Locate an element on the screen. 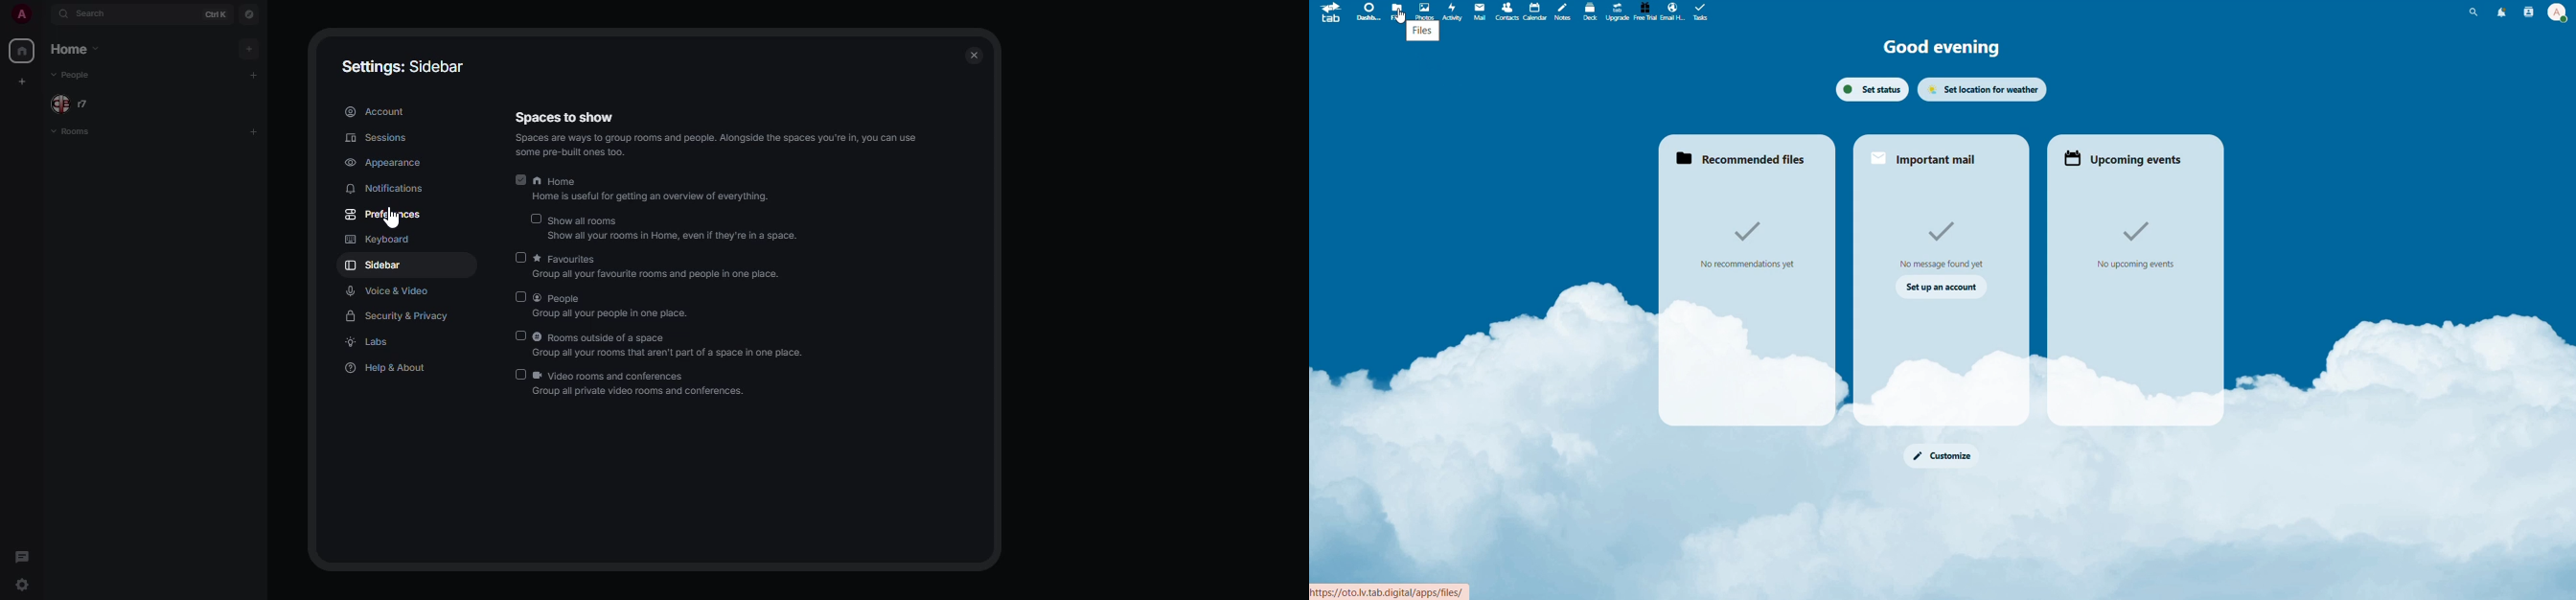 The image size is (2576, 616). disabled is located at coordinates (522, 335).